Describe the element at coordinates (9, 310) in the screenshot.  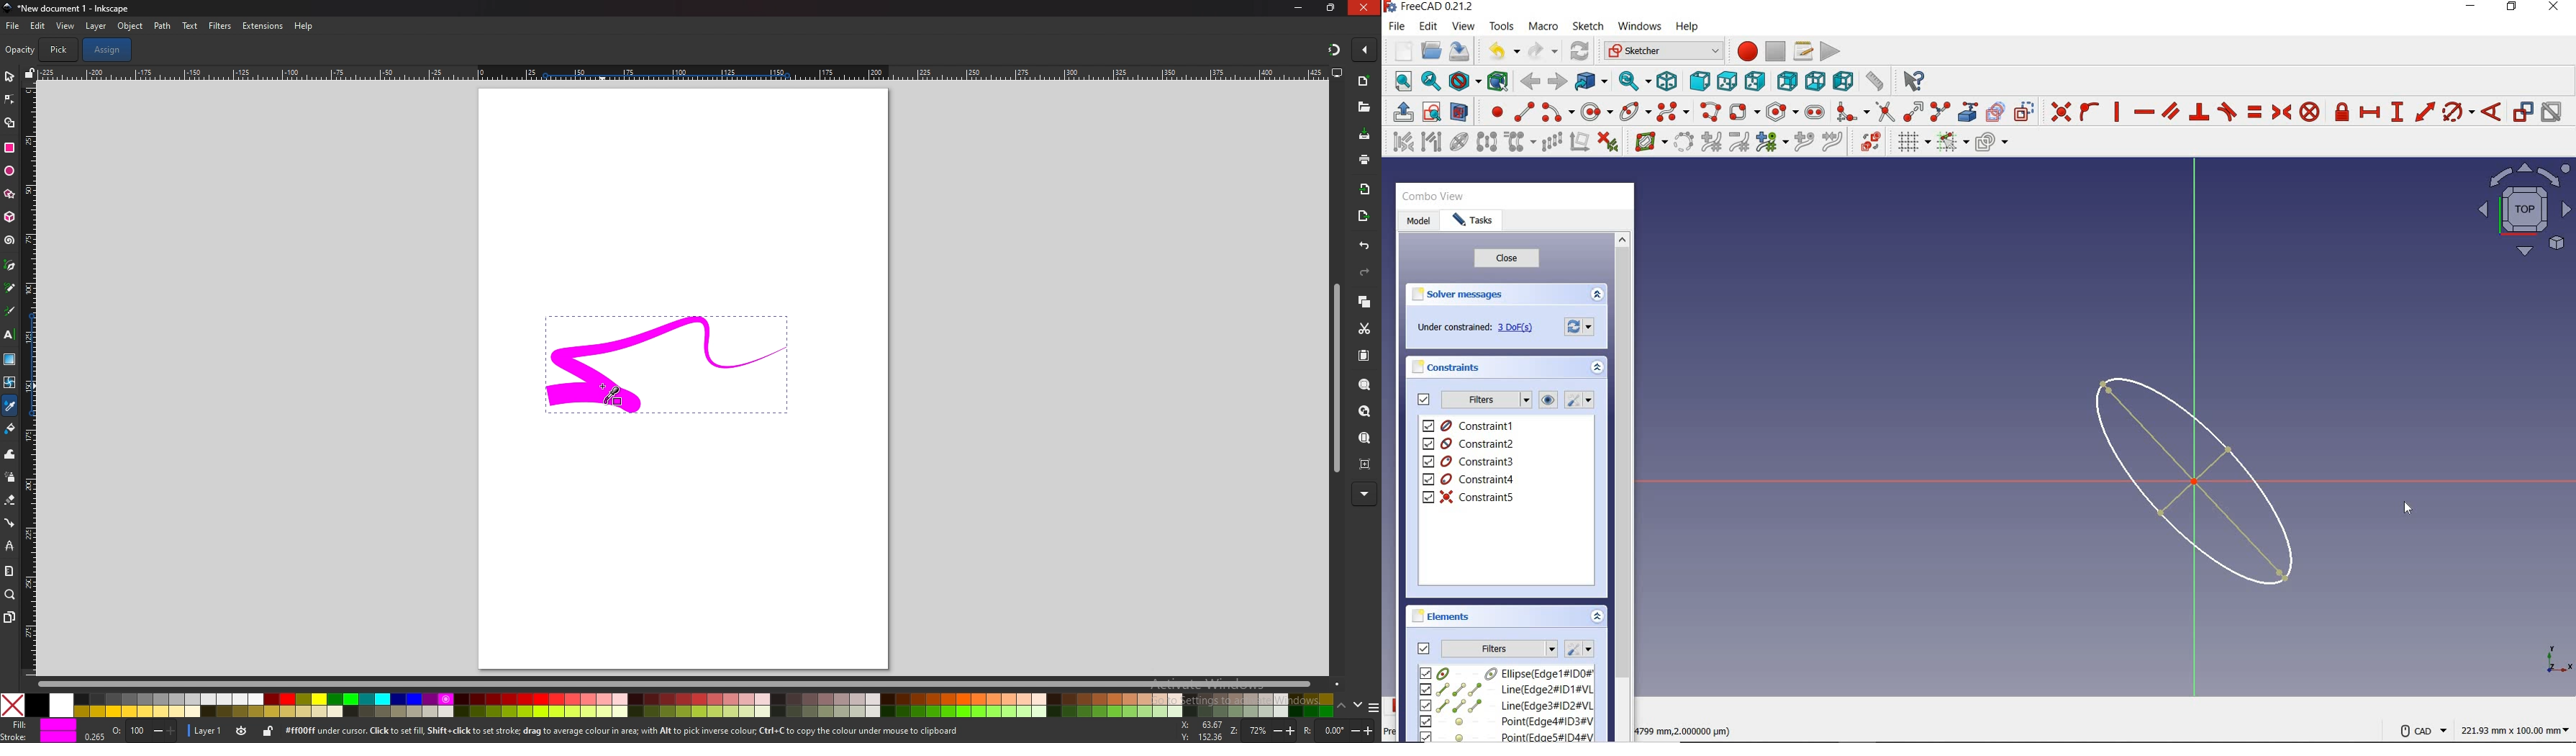
I see `calligraphy` at that location.